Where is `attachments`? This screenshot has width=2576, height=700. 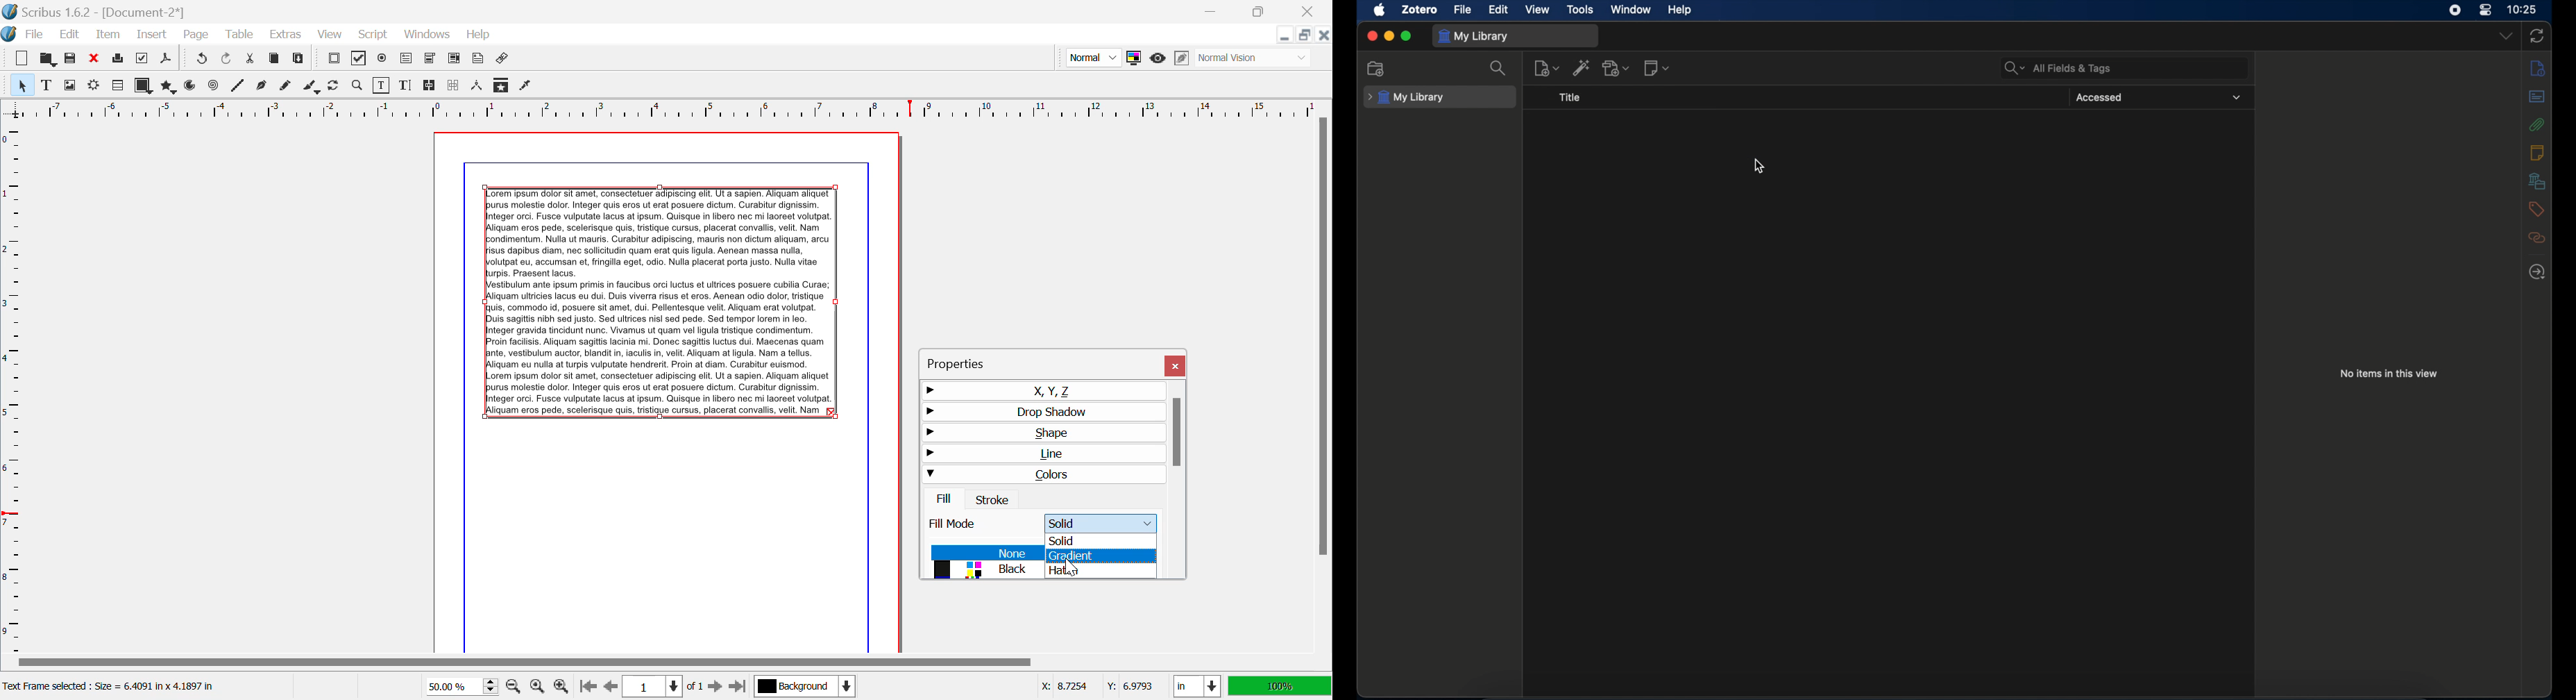
attachments is located at coordinates (2536, 124).